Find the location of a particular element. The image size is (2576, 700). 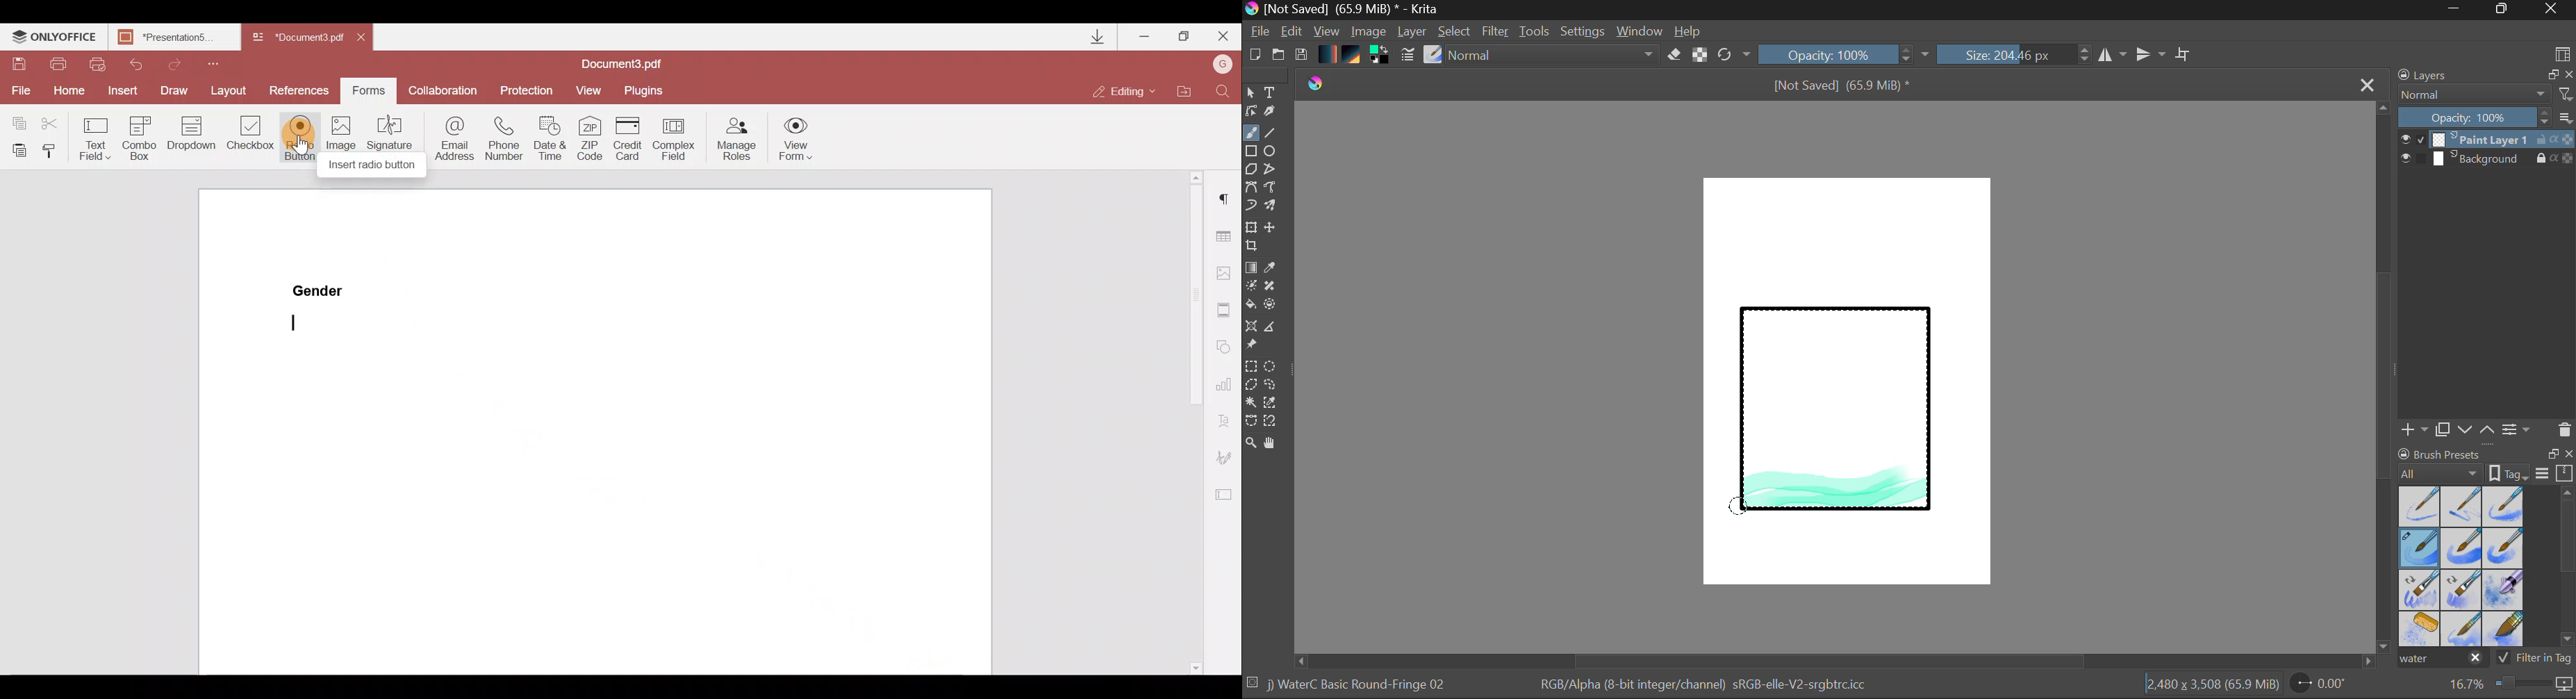

Collaboration is located at coordinates (447, 89).